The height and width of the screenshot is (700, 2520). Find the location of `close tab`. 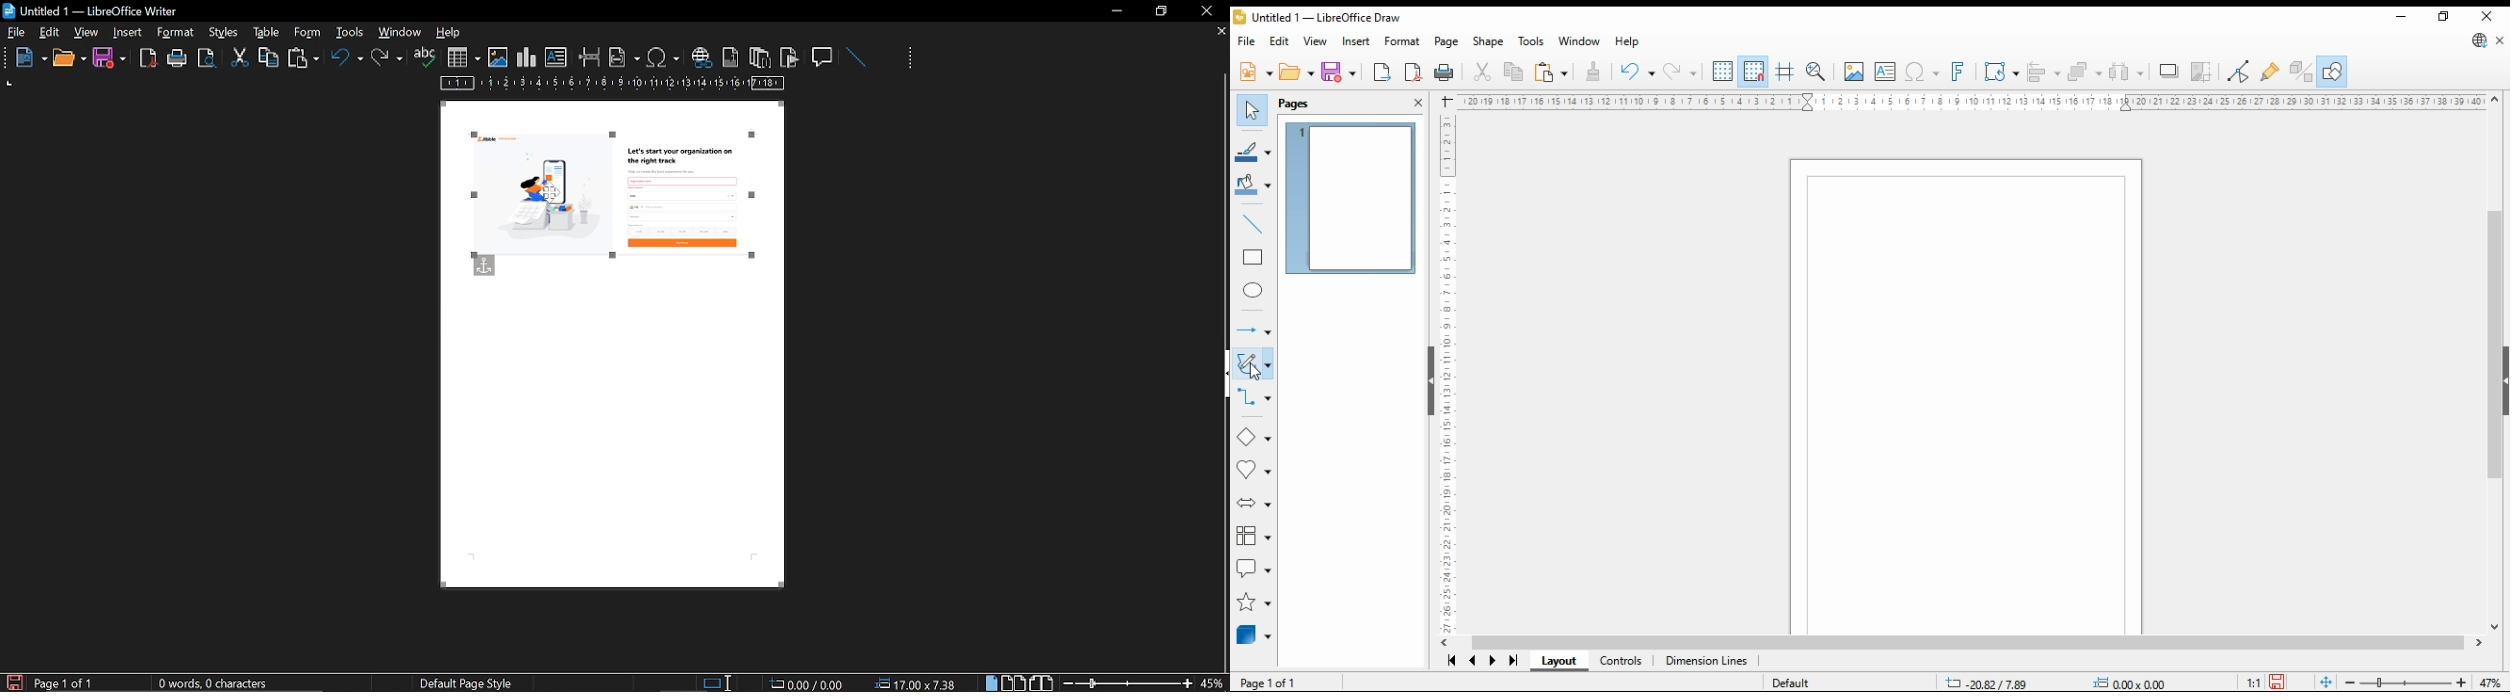

close tab is located at coordinates (1222, 33).